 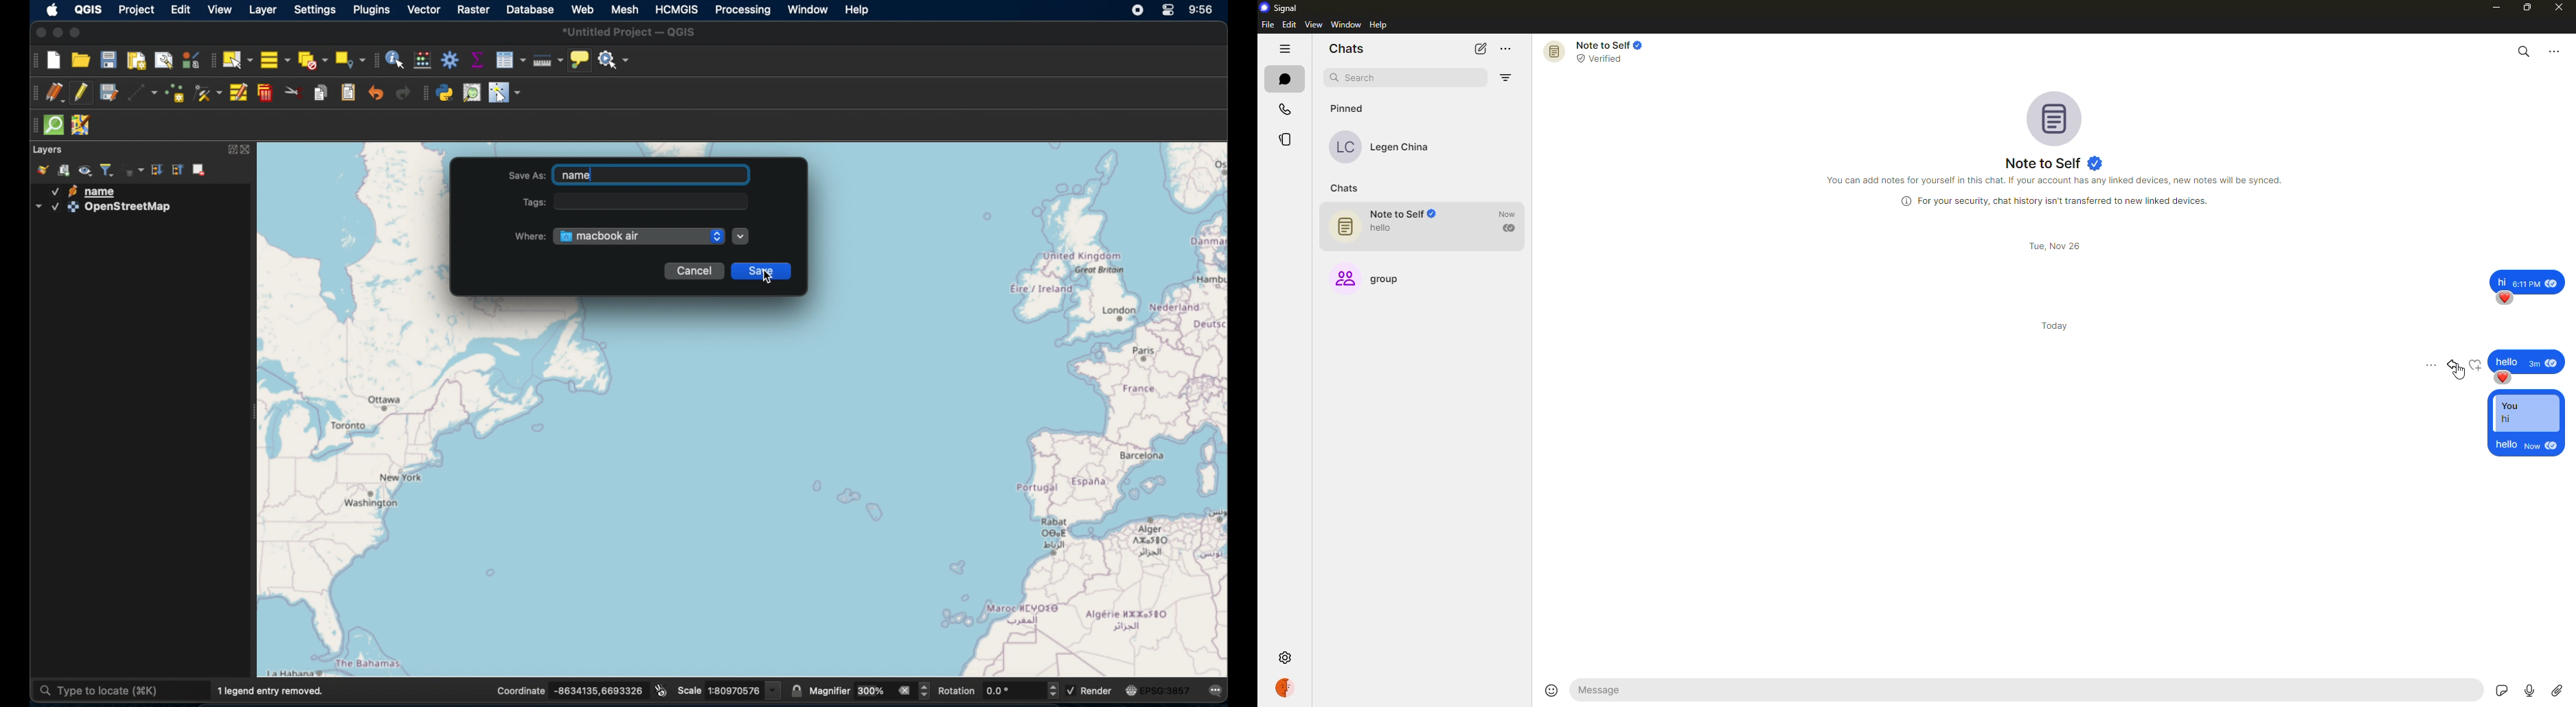 What do you see at coordinates (1348, 48) in the screenshot?
I see `chats` at bounding box center [1348, 48].